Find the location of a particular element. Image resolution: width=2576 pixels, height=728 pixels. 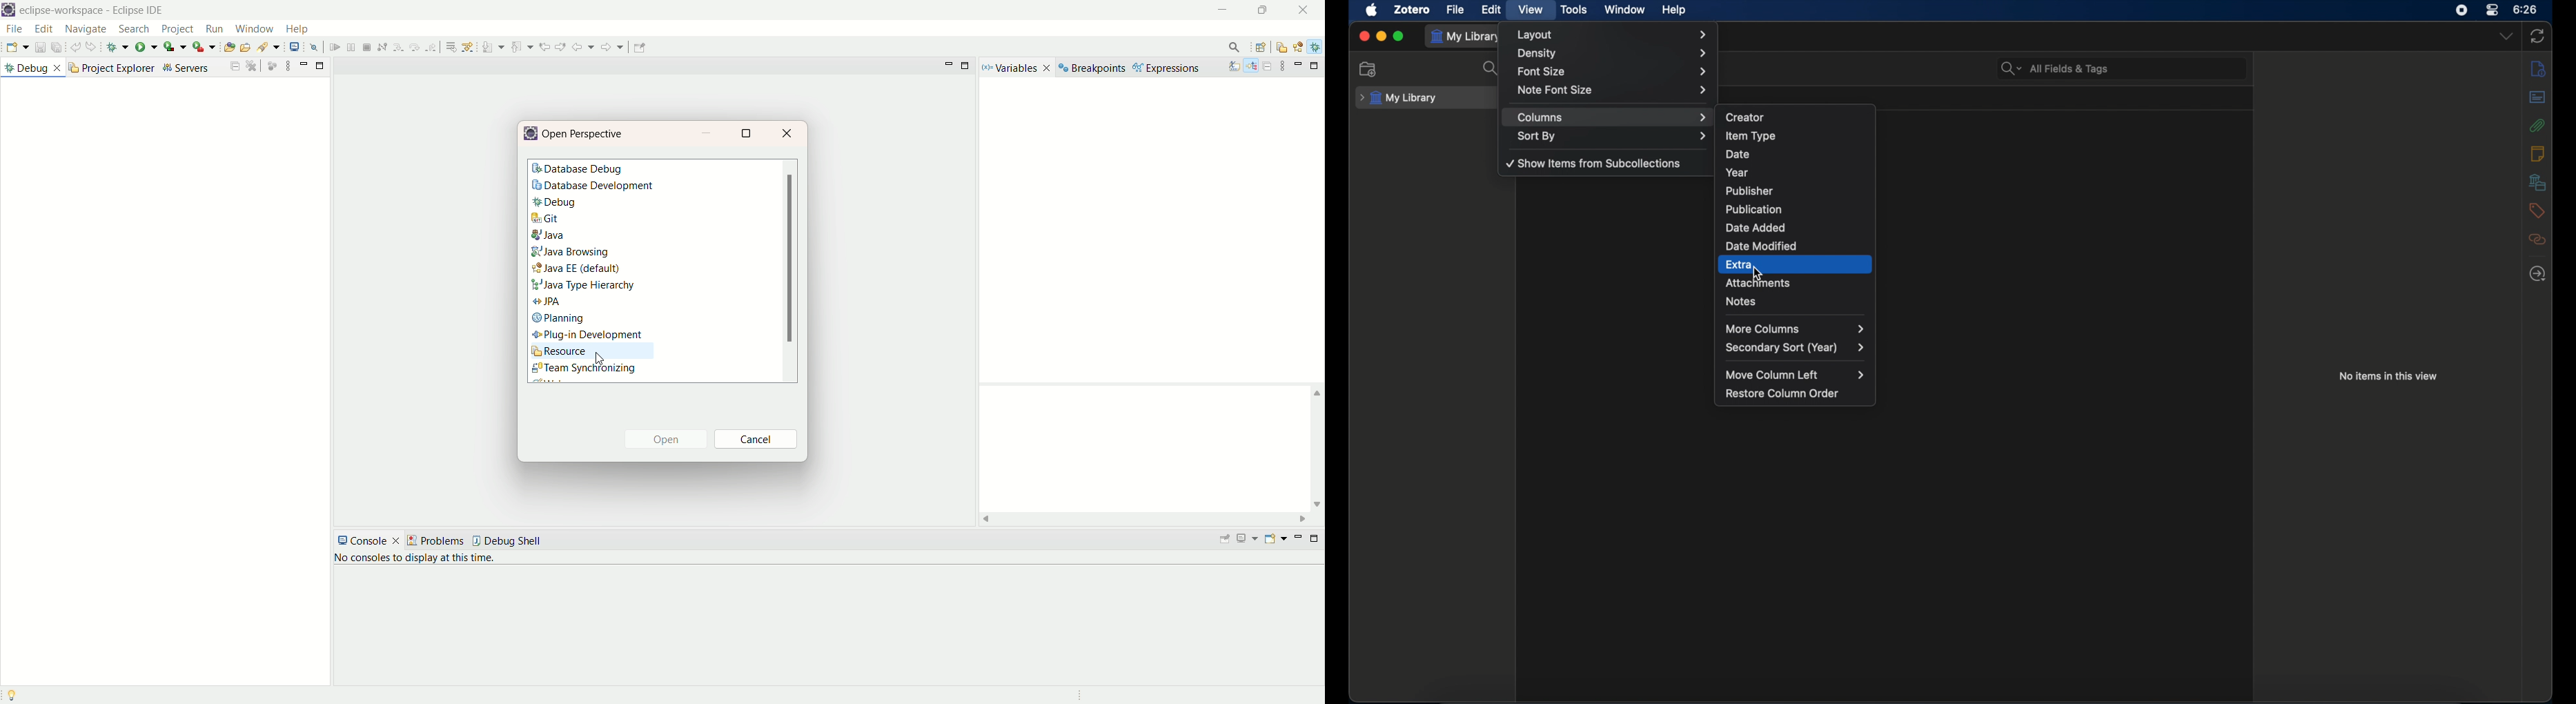

layout is located at coordinates (1615, 35).